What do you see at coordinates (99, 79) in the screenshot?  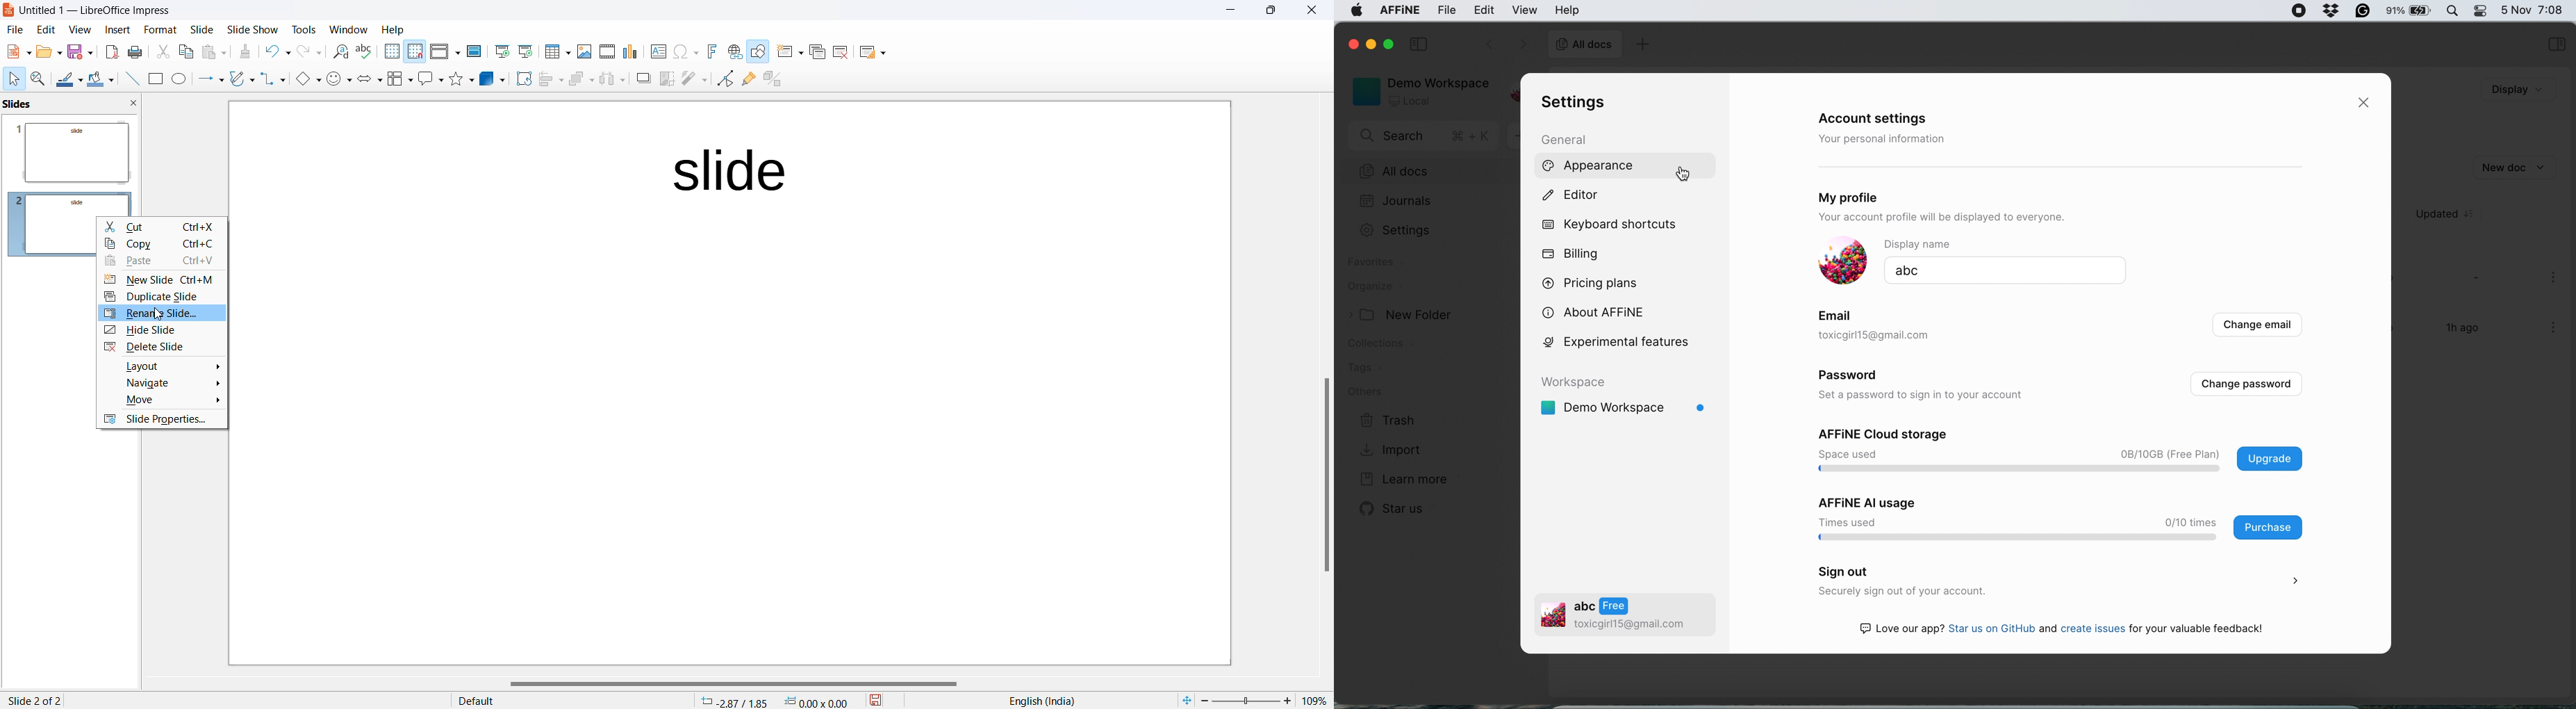 I see `Fill colour` at bounding box center [99, 79].